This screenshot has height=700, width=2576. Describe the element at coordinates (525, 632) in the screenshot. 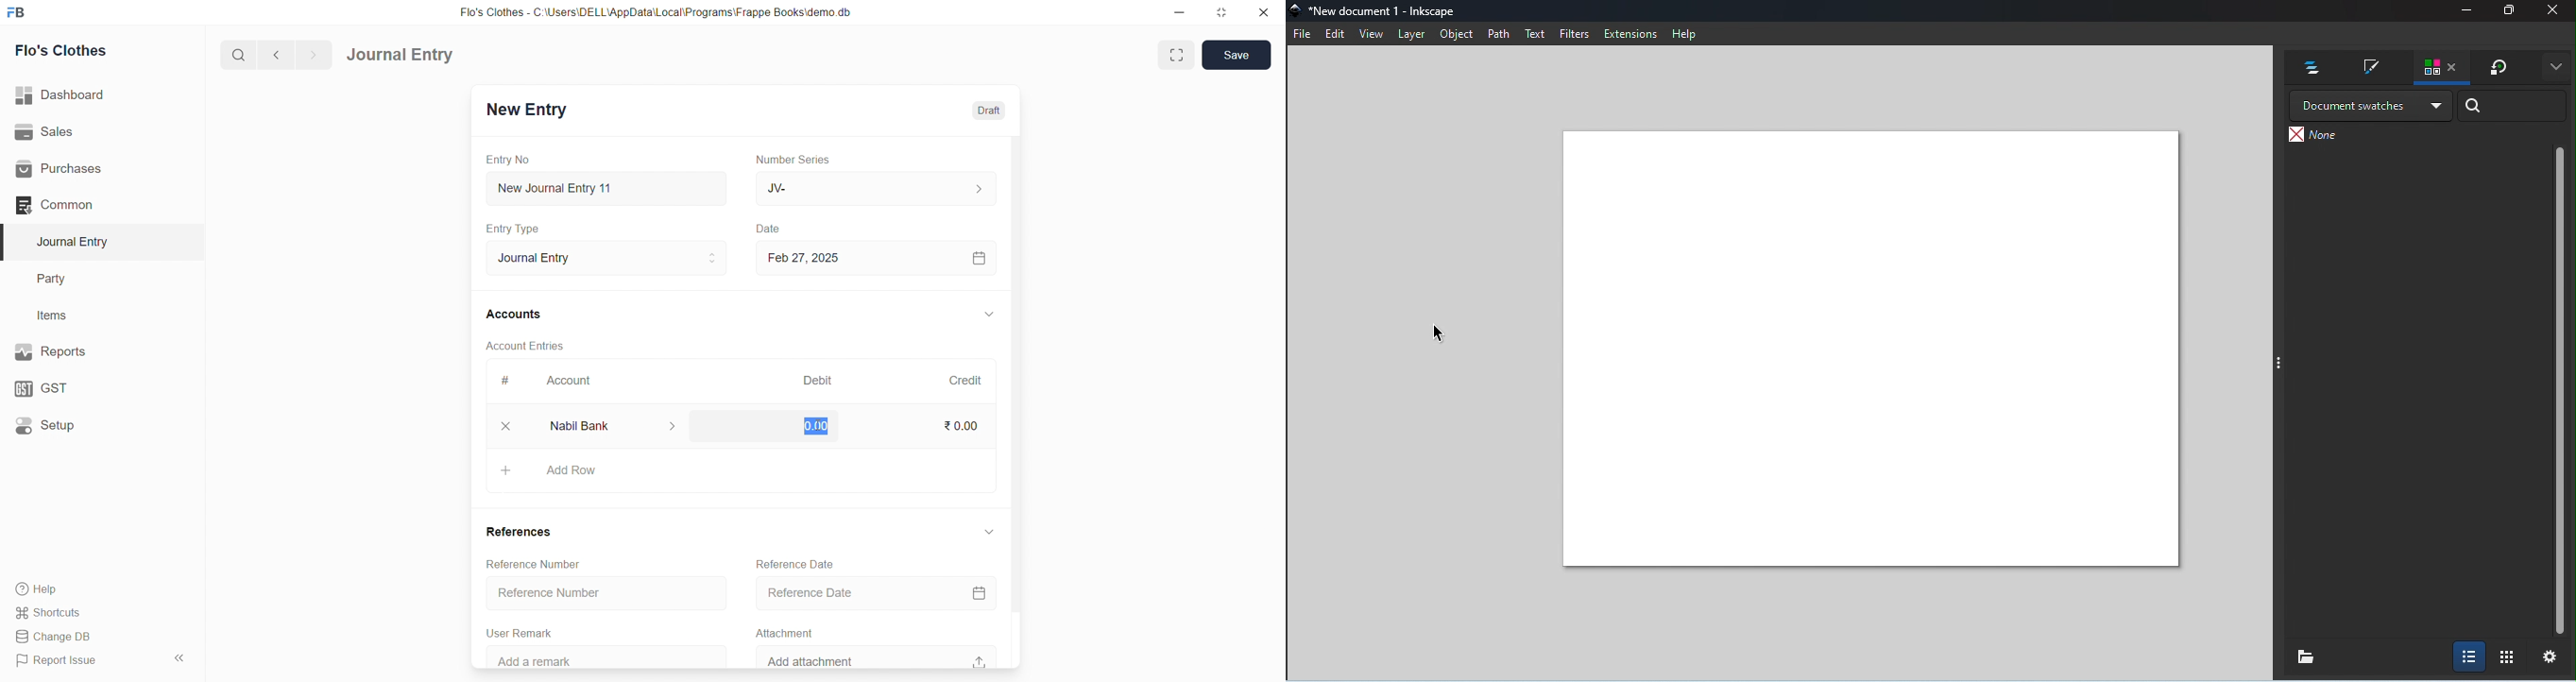

I see `User Remark` at that location.